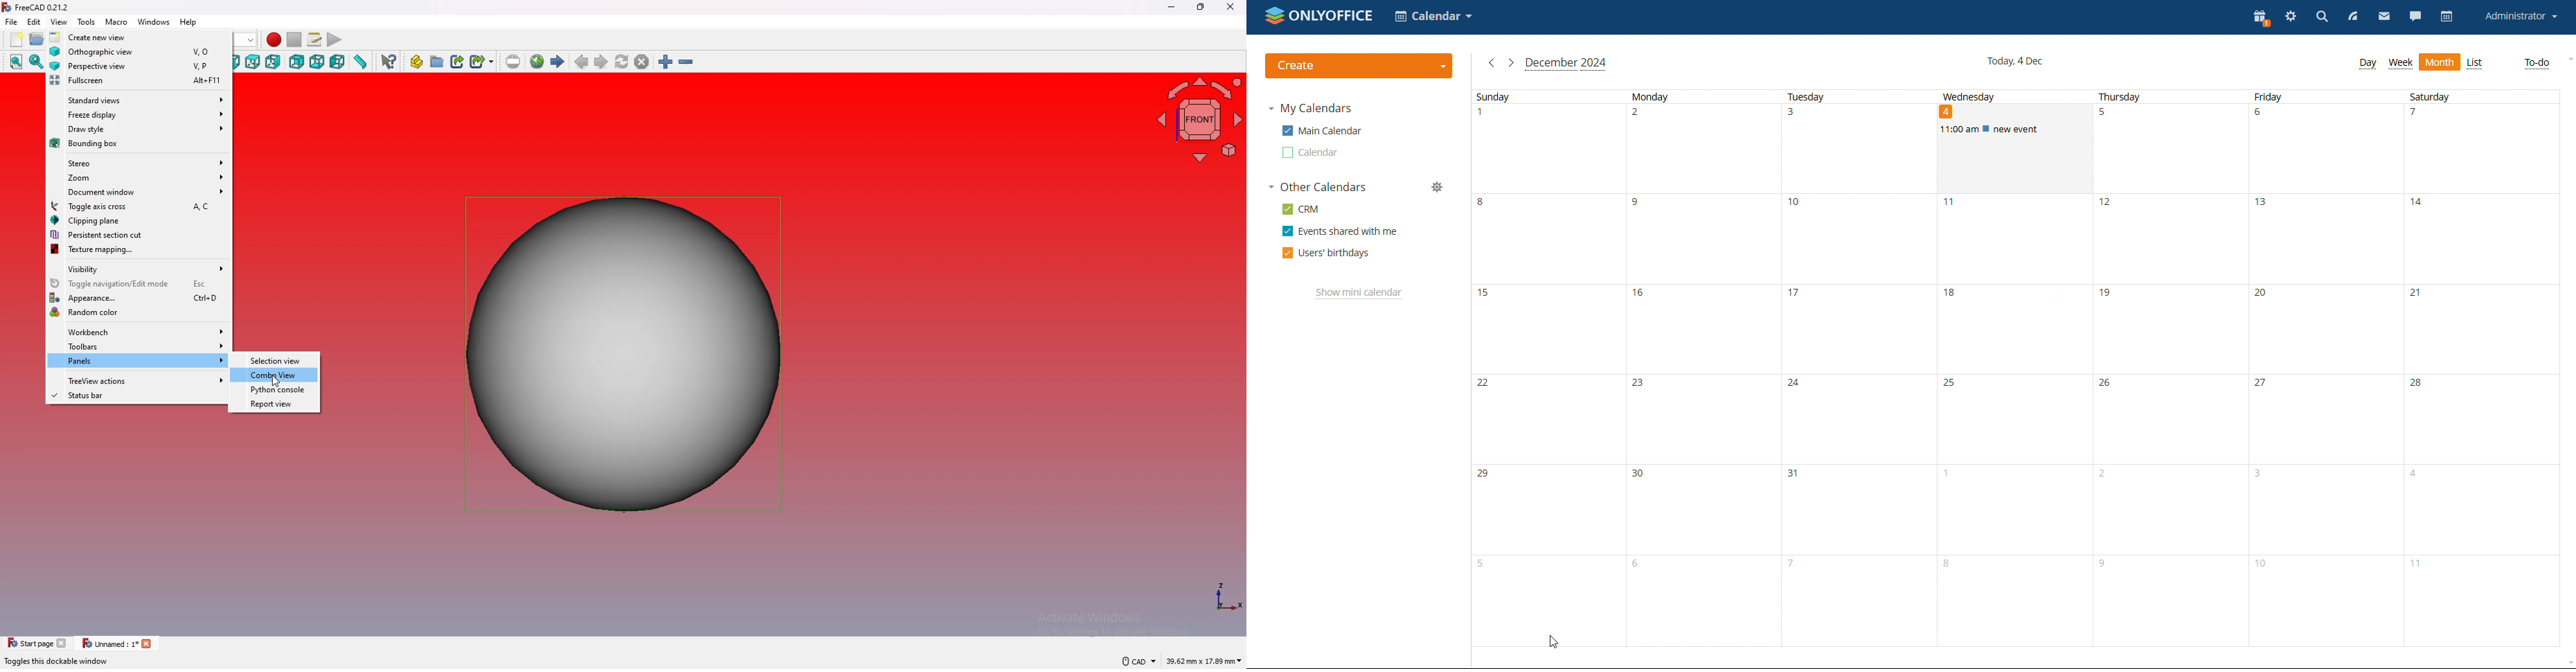 This screenshot has width=2576, height=672. What do you see at coordinates (2321, 368) in the screenshot?
I see `friday` at bounding box center [2321, 368].